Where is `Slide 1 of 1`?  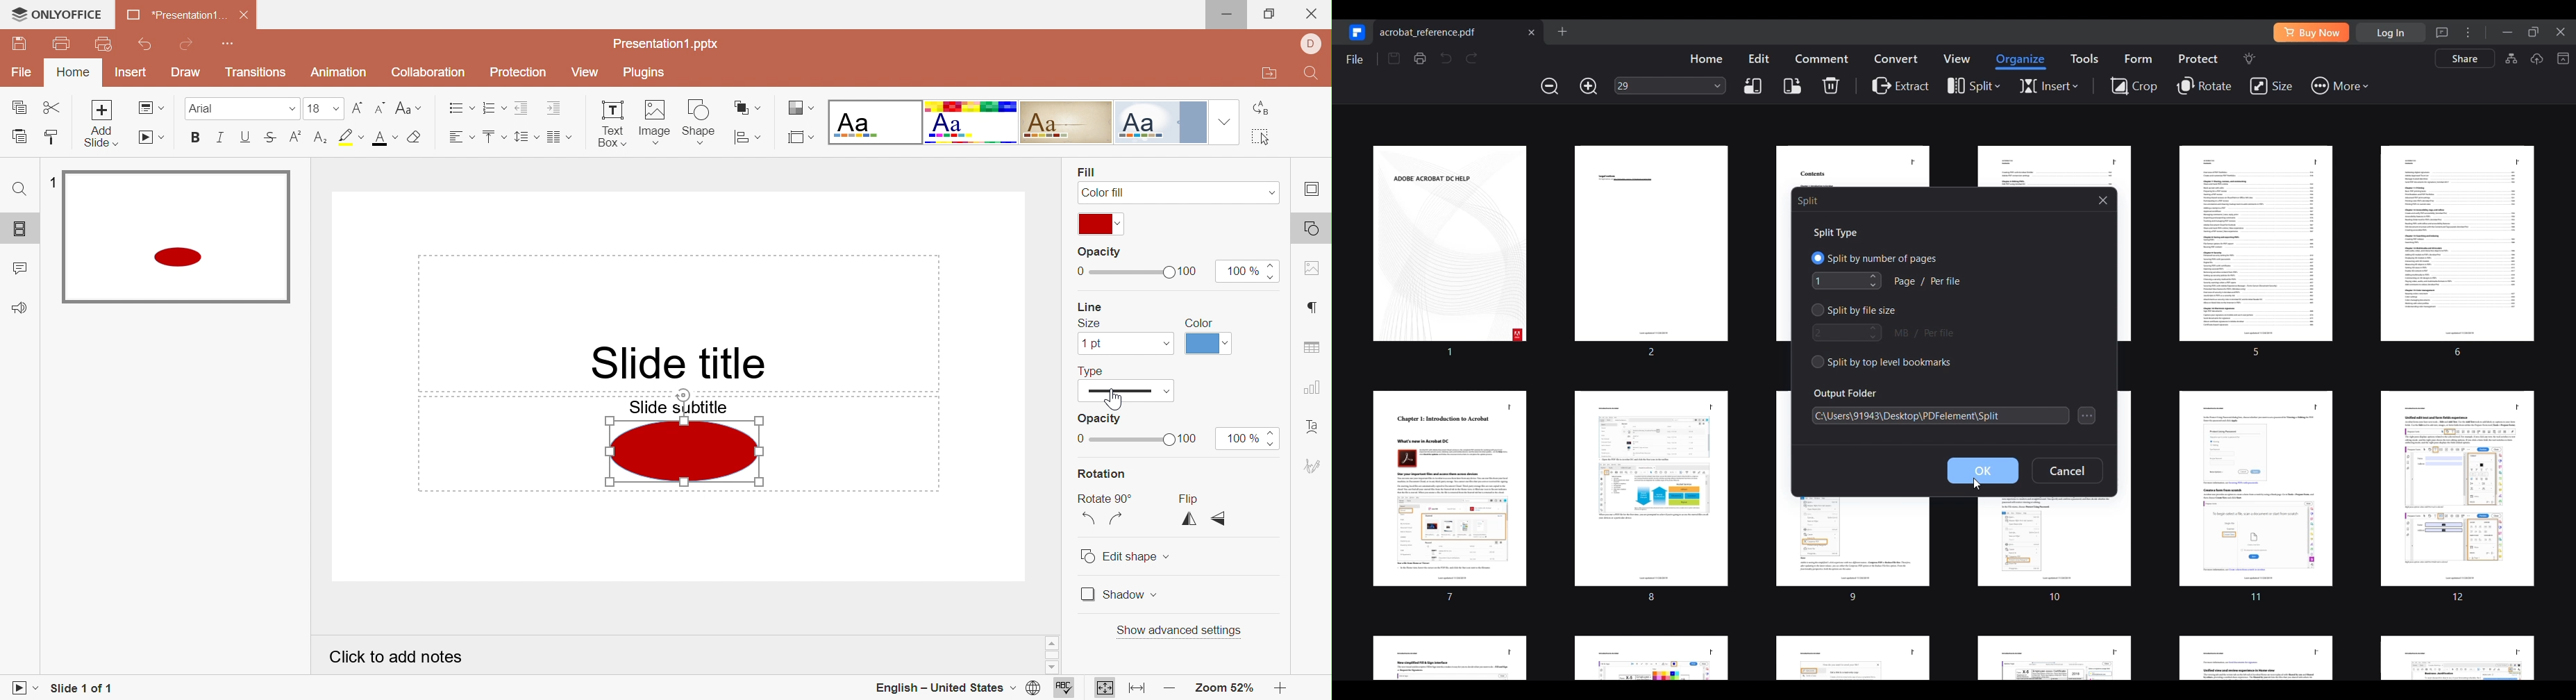 Slide 1 of 1 is located at coordinates (81, 687).